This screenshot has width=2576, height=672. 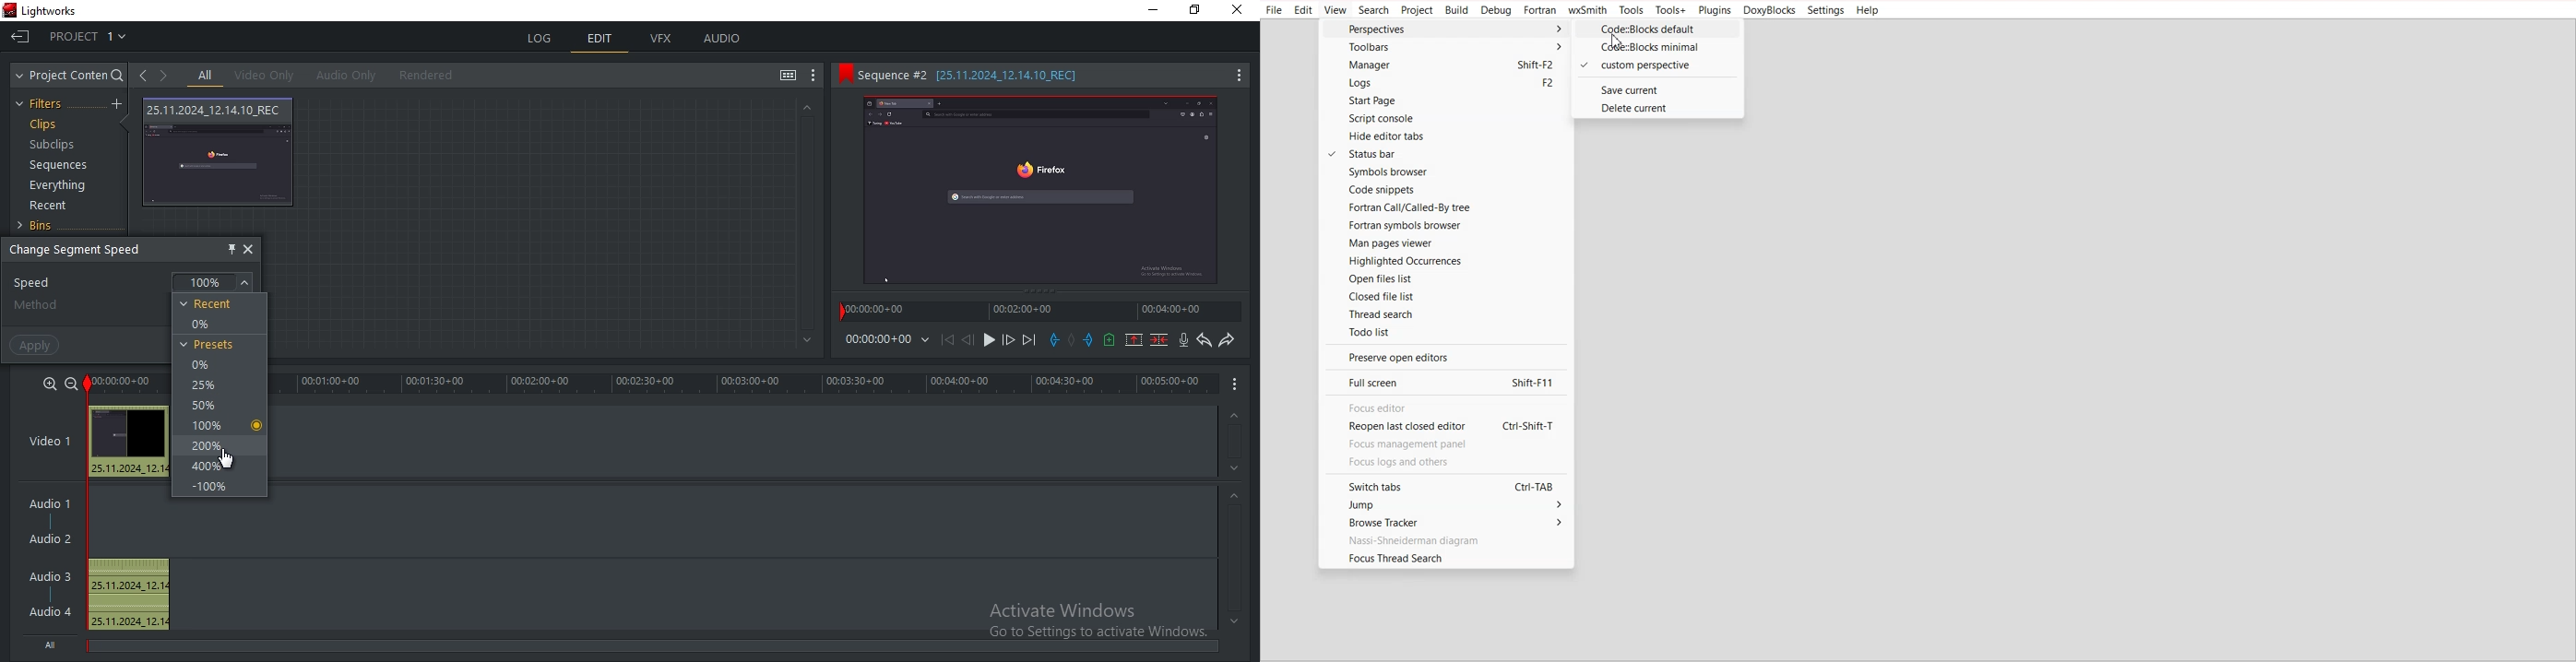 I want to click on open previous clip, so click(x=143, y=76).